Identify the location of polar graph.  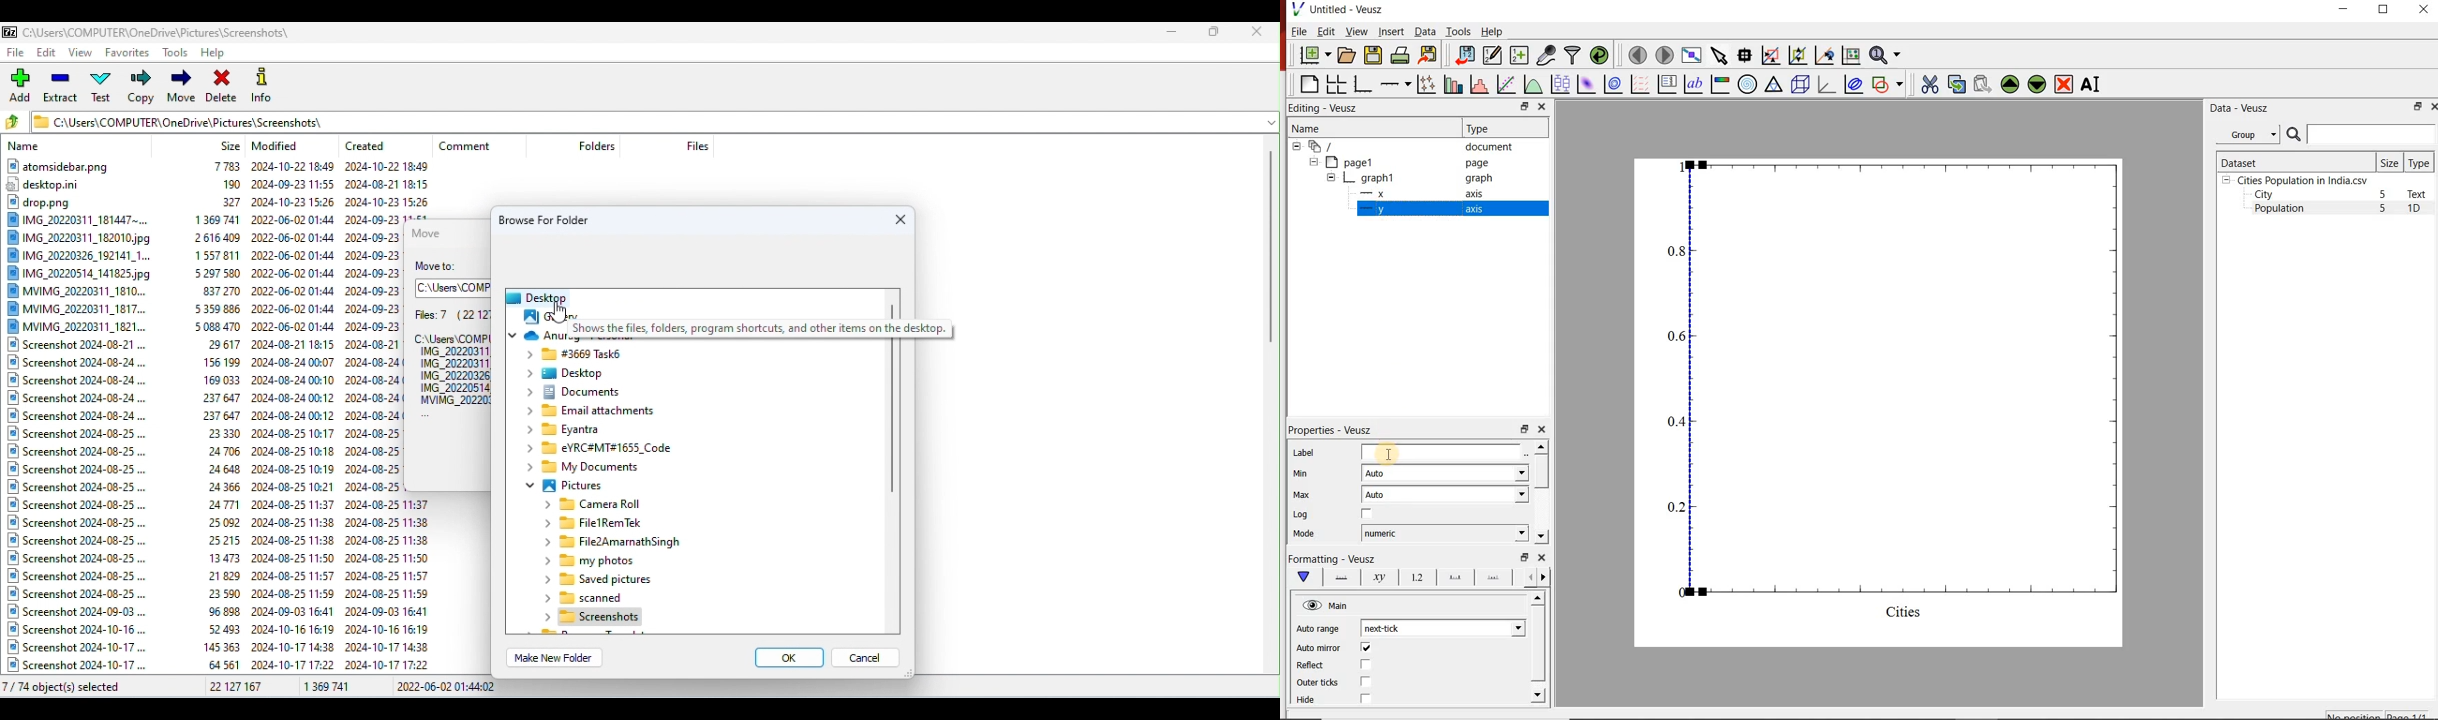
(1748, 83).